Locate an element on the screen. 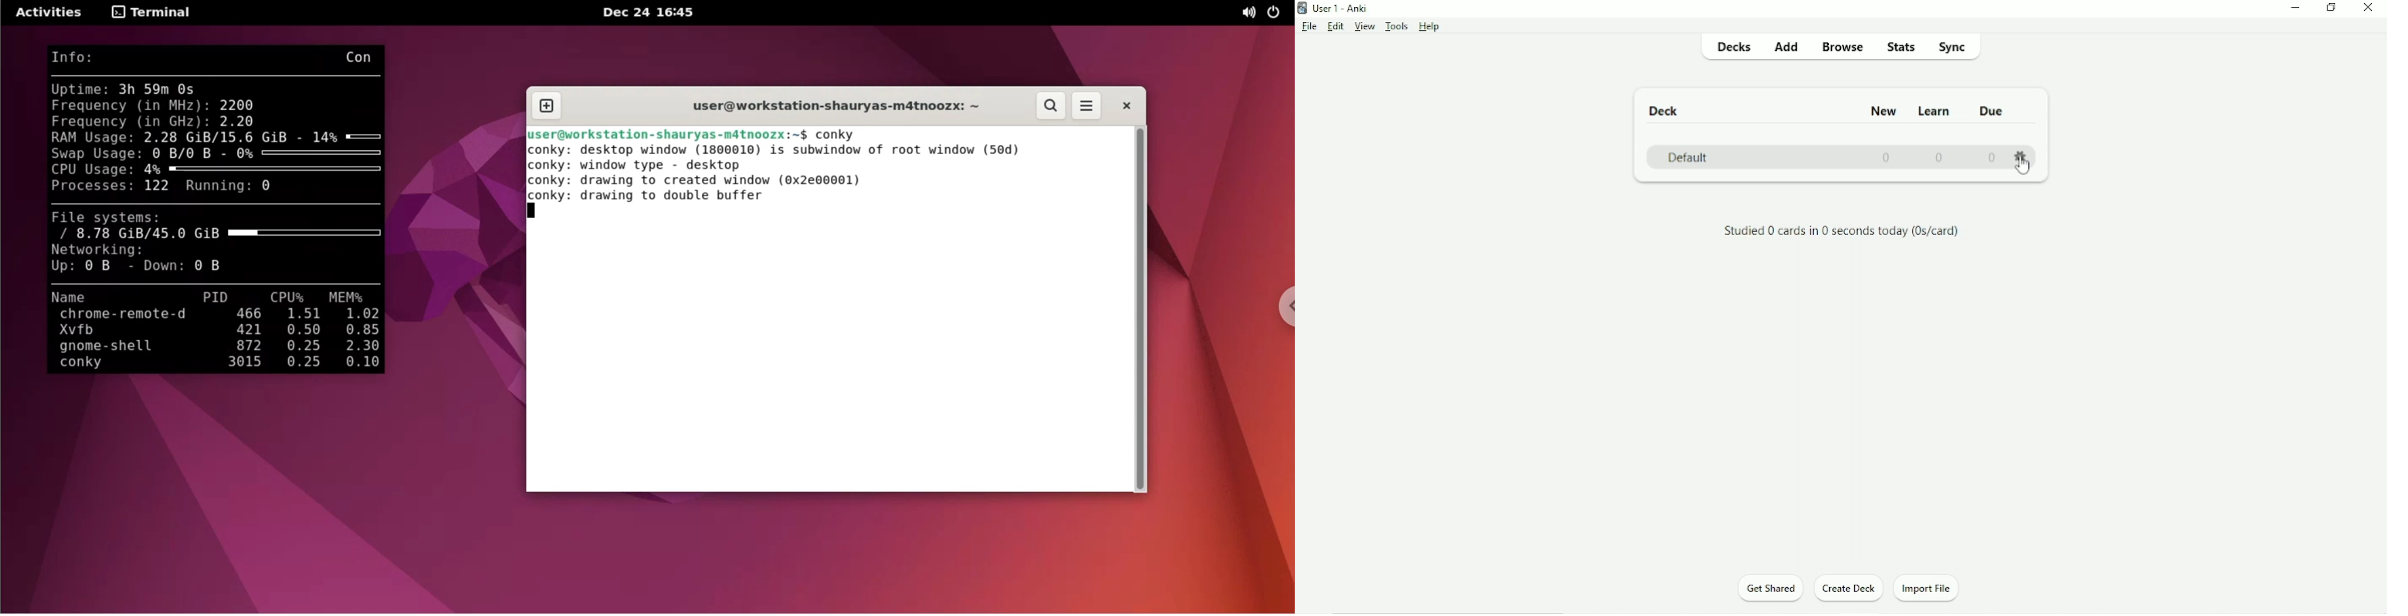 The height and width of the screenshot is (616, 2408). Settings is located at coordinates (2023, 156).